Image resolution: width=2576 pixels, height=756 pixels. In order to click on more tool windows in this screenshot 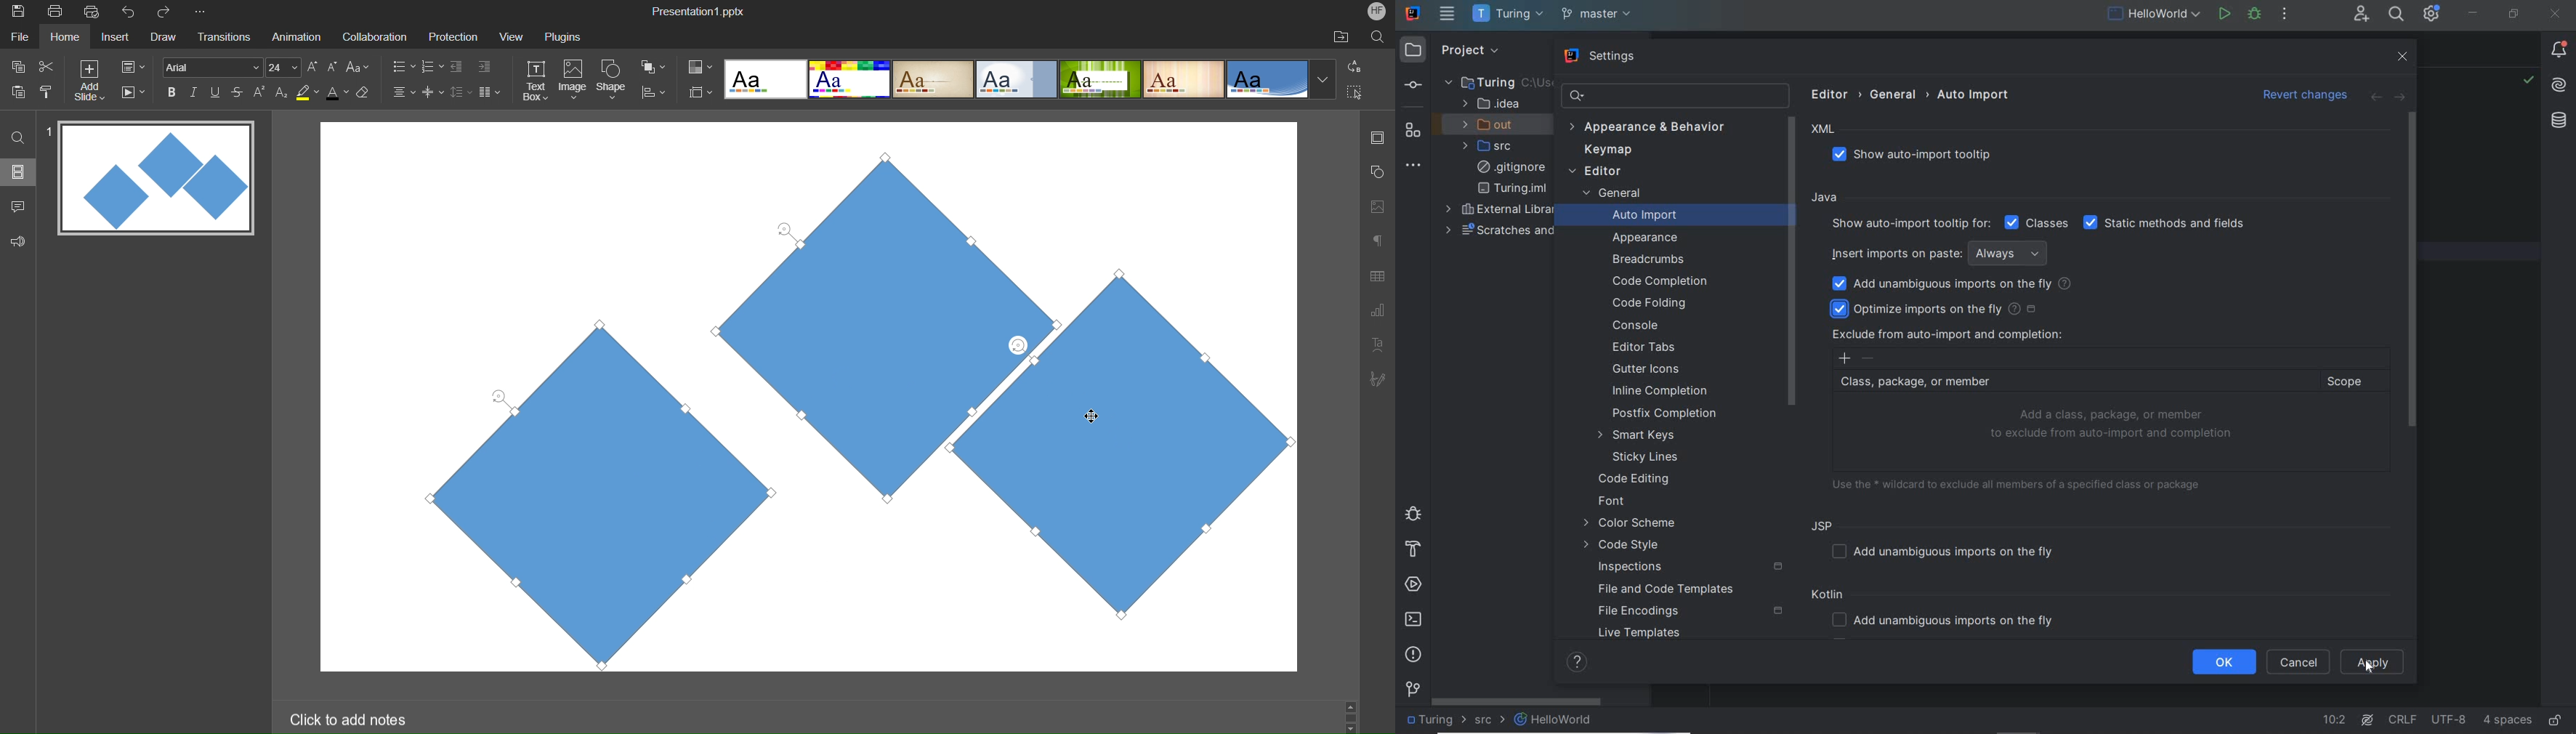, I will do `click(1414, 166)`.